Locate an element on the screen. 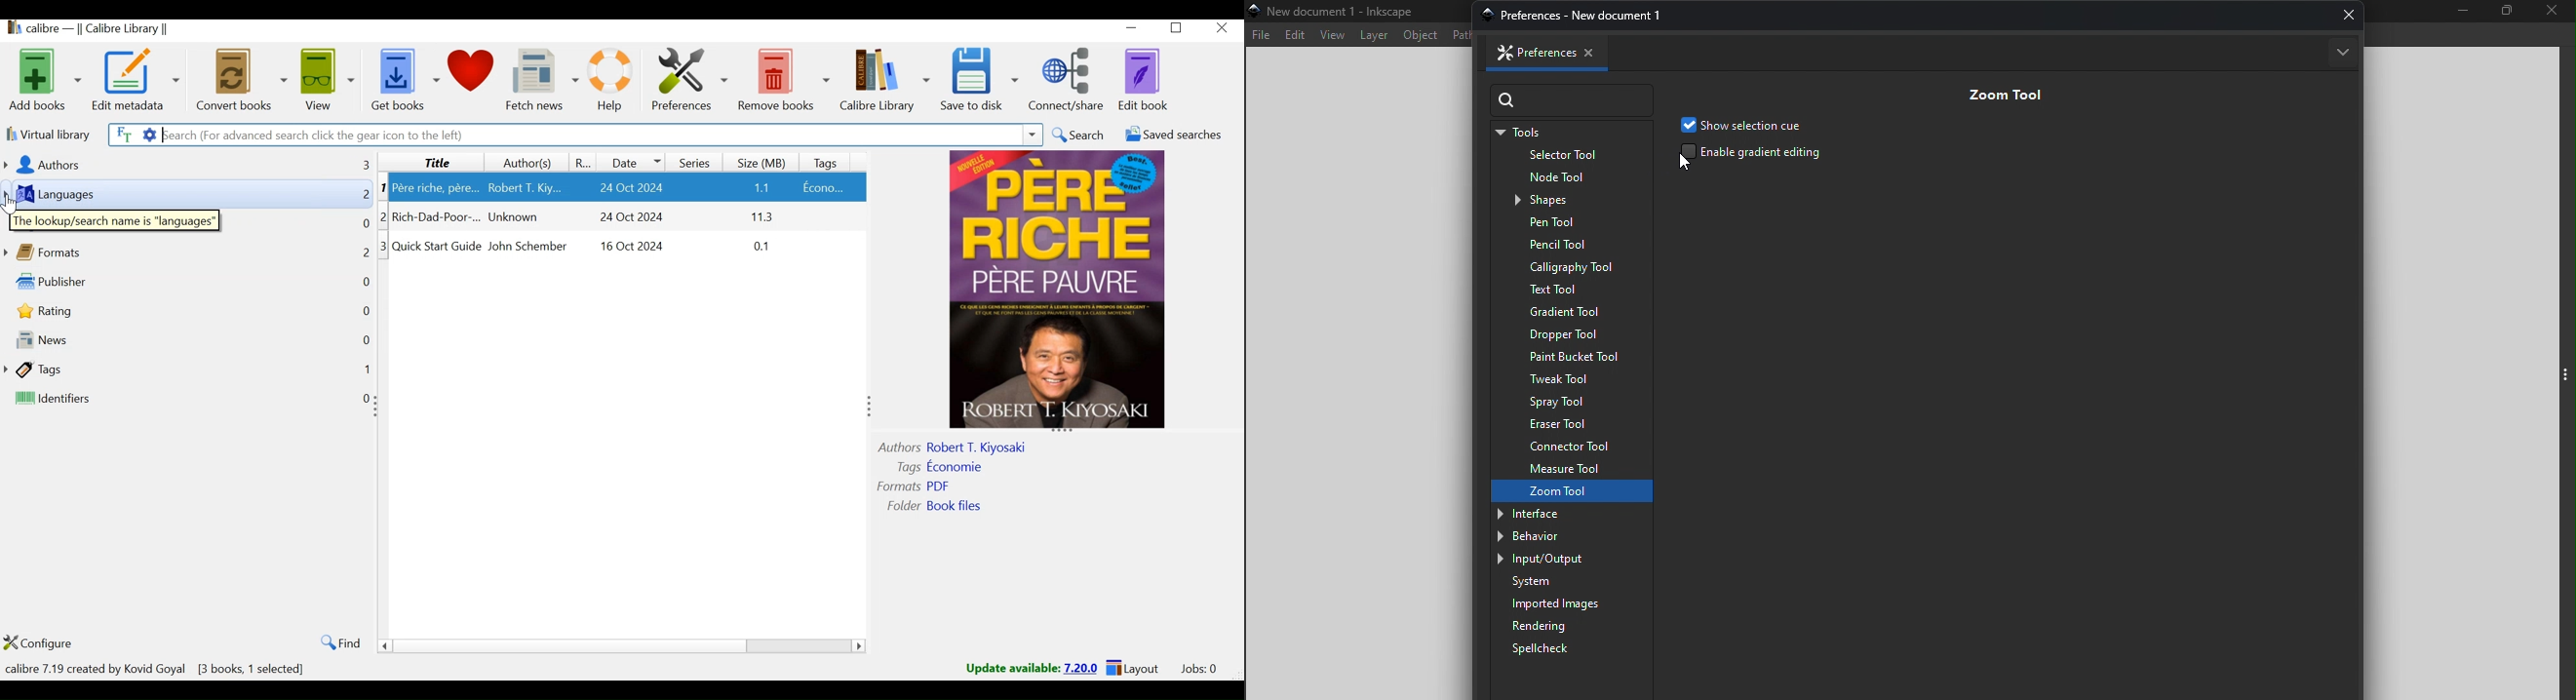 The height and width of the screenshot is (700, 2576). Pen tool is located at coordinates (1542, 220).